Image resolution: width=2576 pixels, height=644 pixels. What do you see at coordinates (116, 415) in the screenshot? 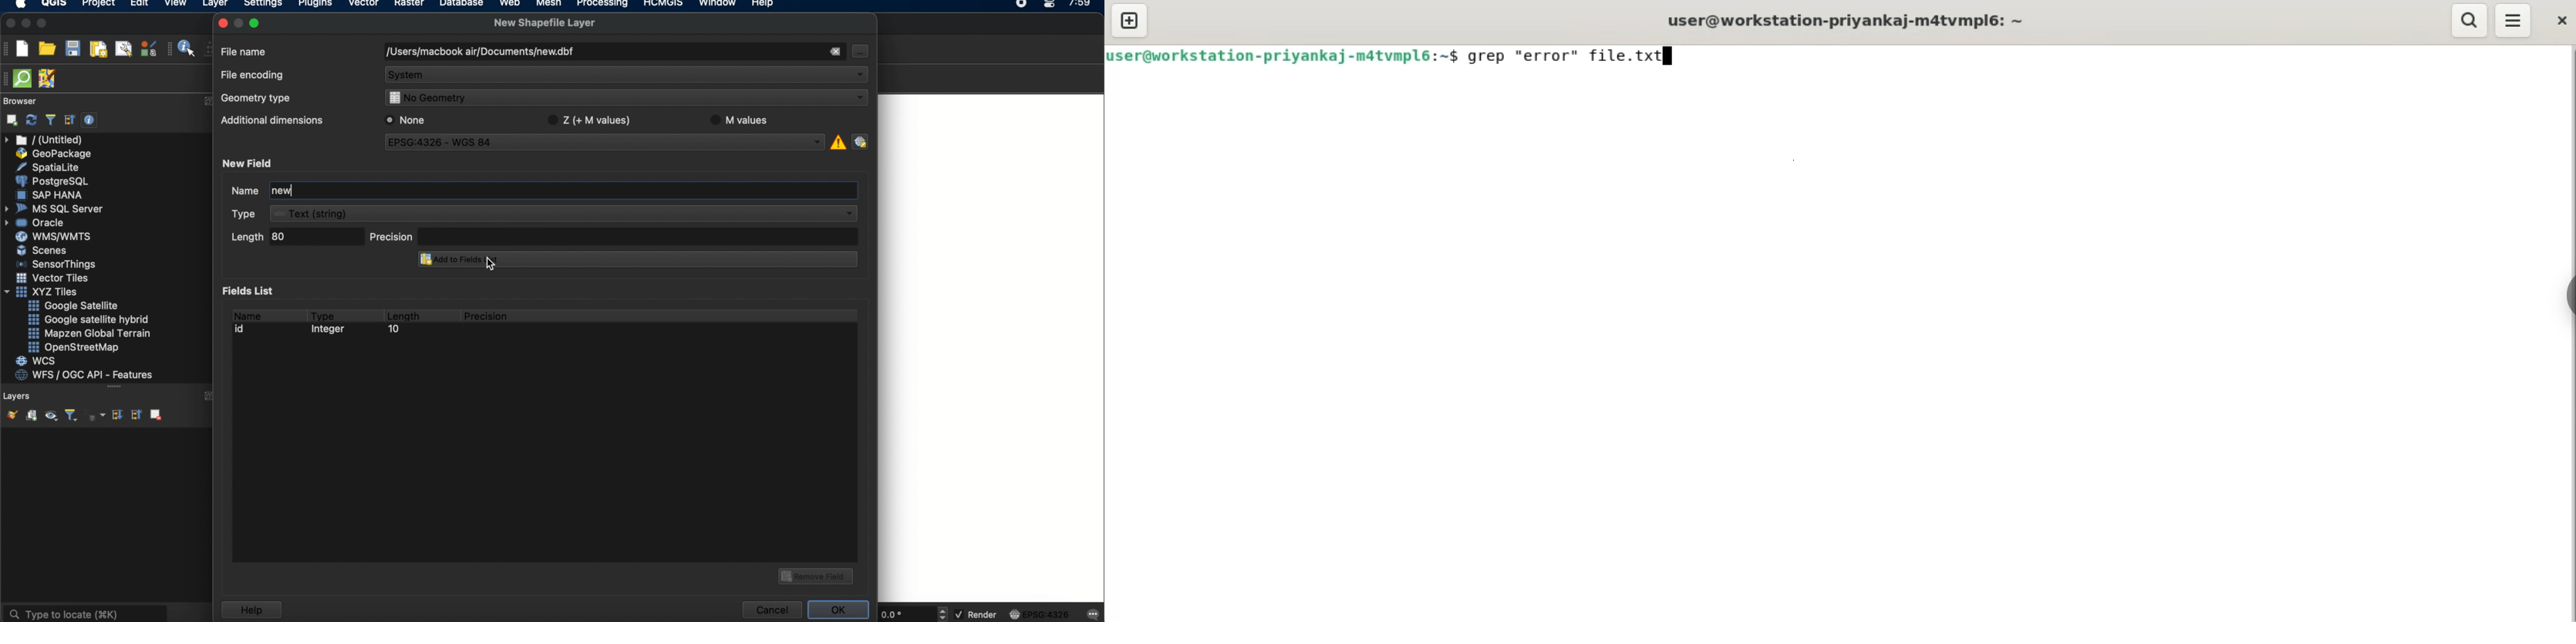
I see `expand all` at bounding box center [116, 415].